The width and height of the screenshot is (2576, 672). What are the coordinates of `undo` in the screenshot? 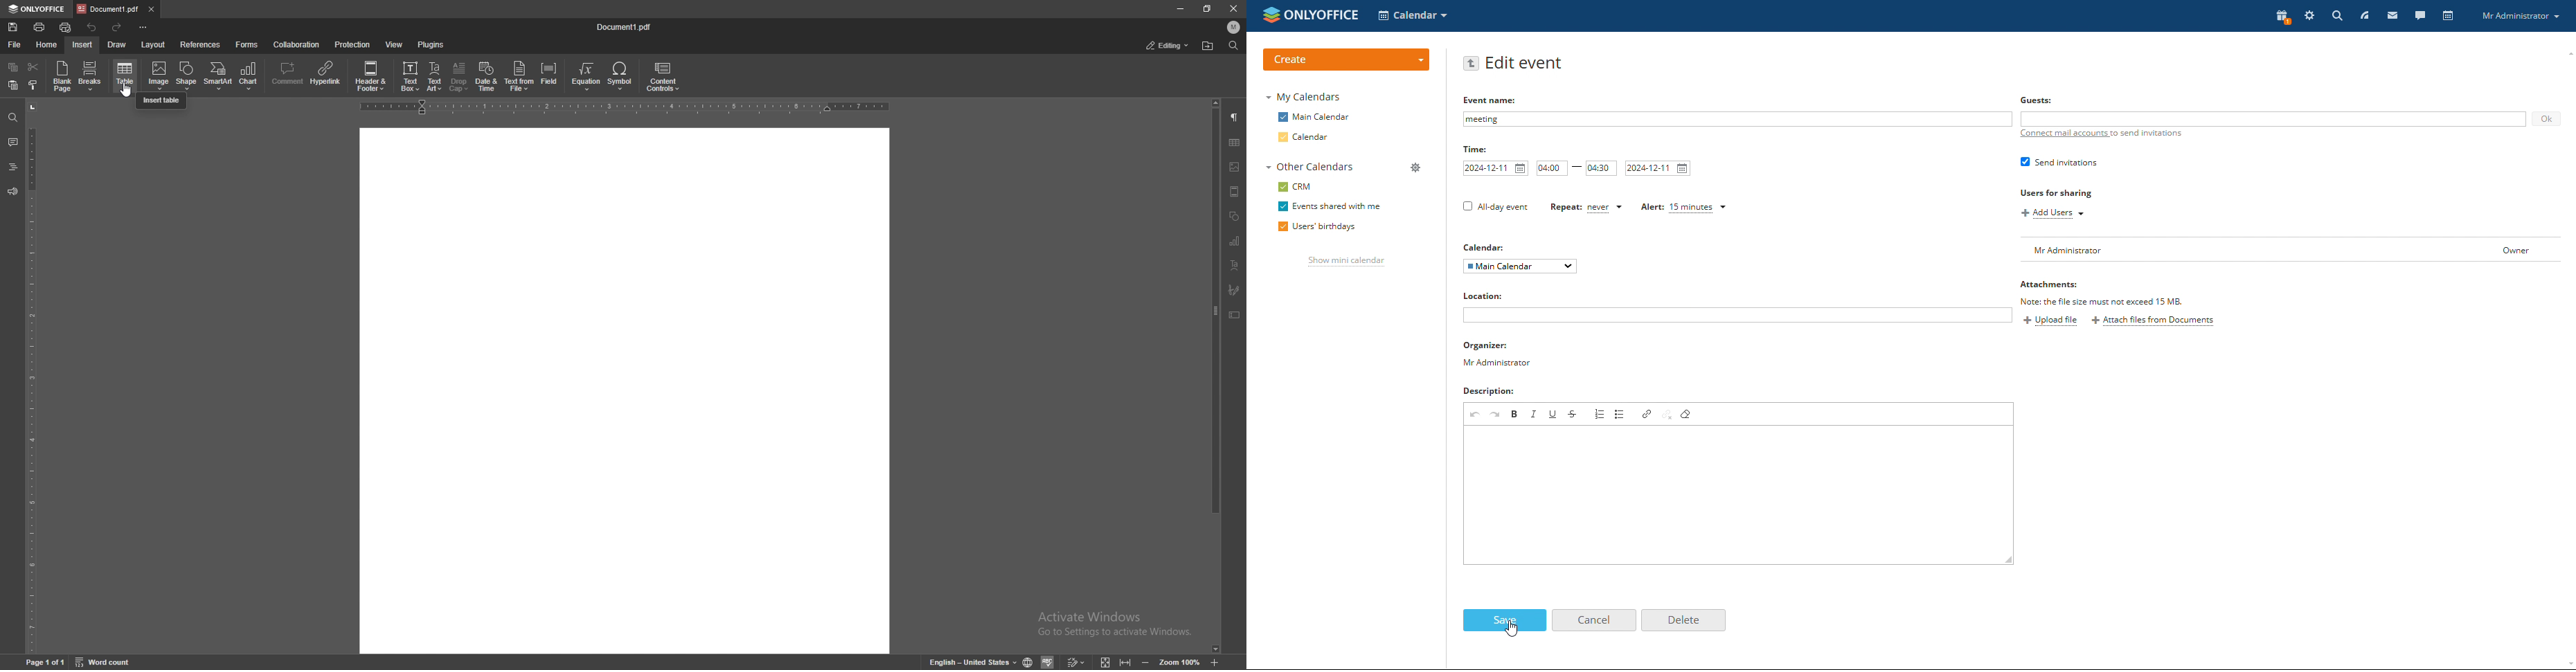 It's located at (94, 27).